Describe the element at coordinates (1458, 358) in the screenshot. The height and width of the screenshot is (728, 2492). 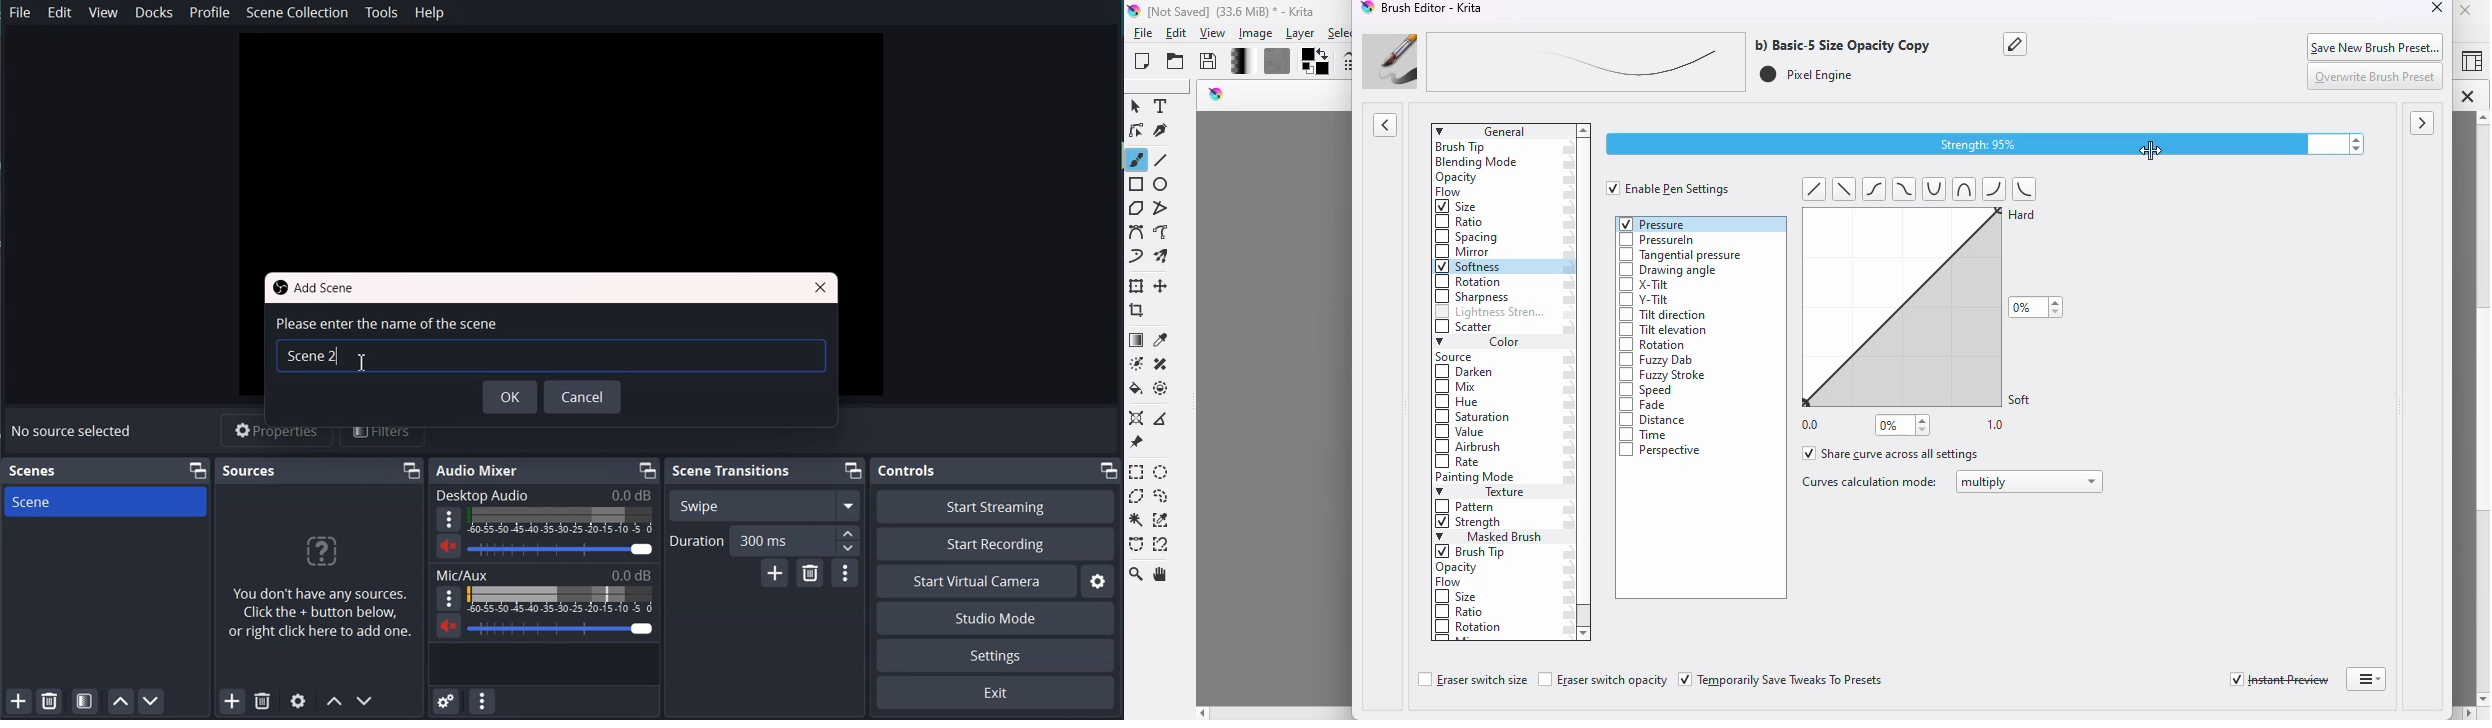
I see `source` at that location.